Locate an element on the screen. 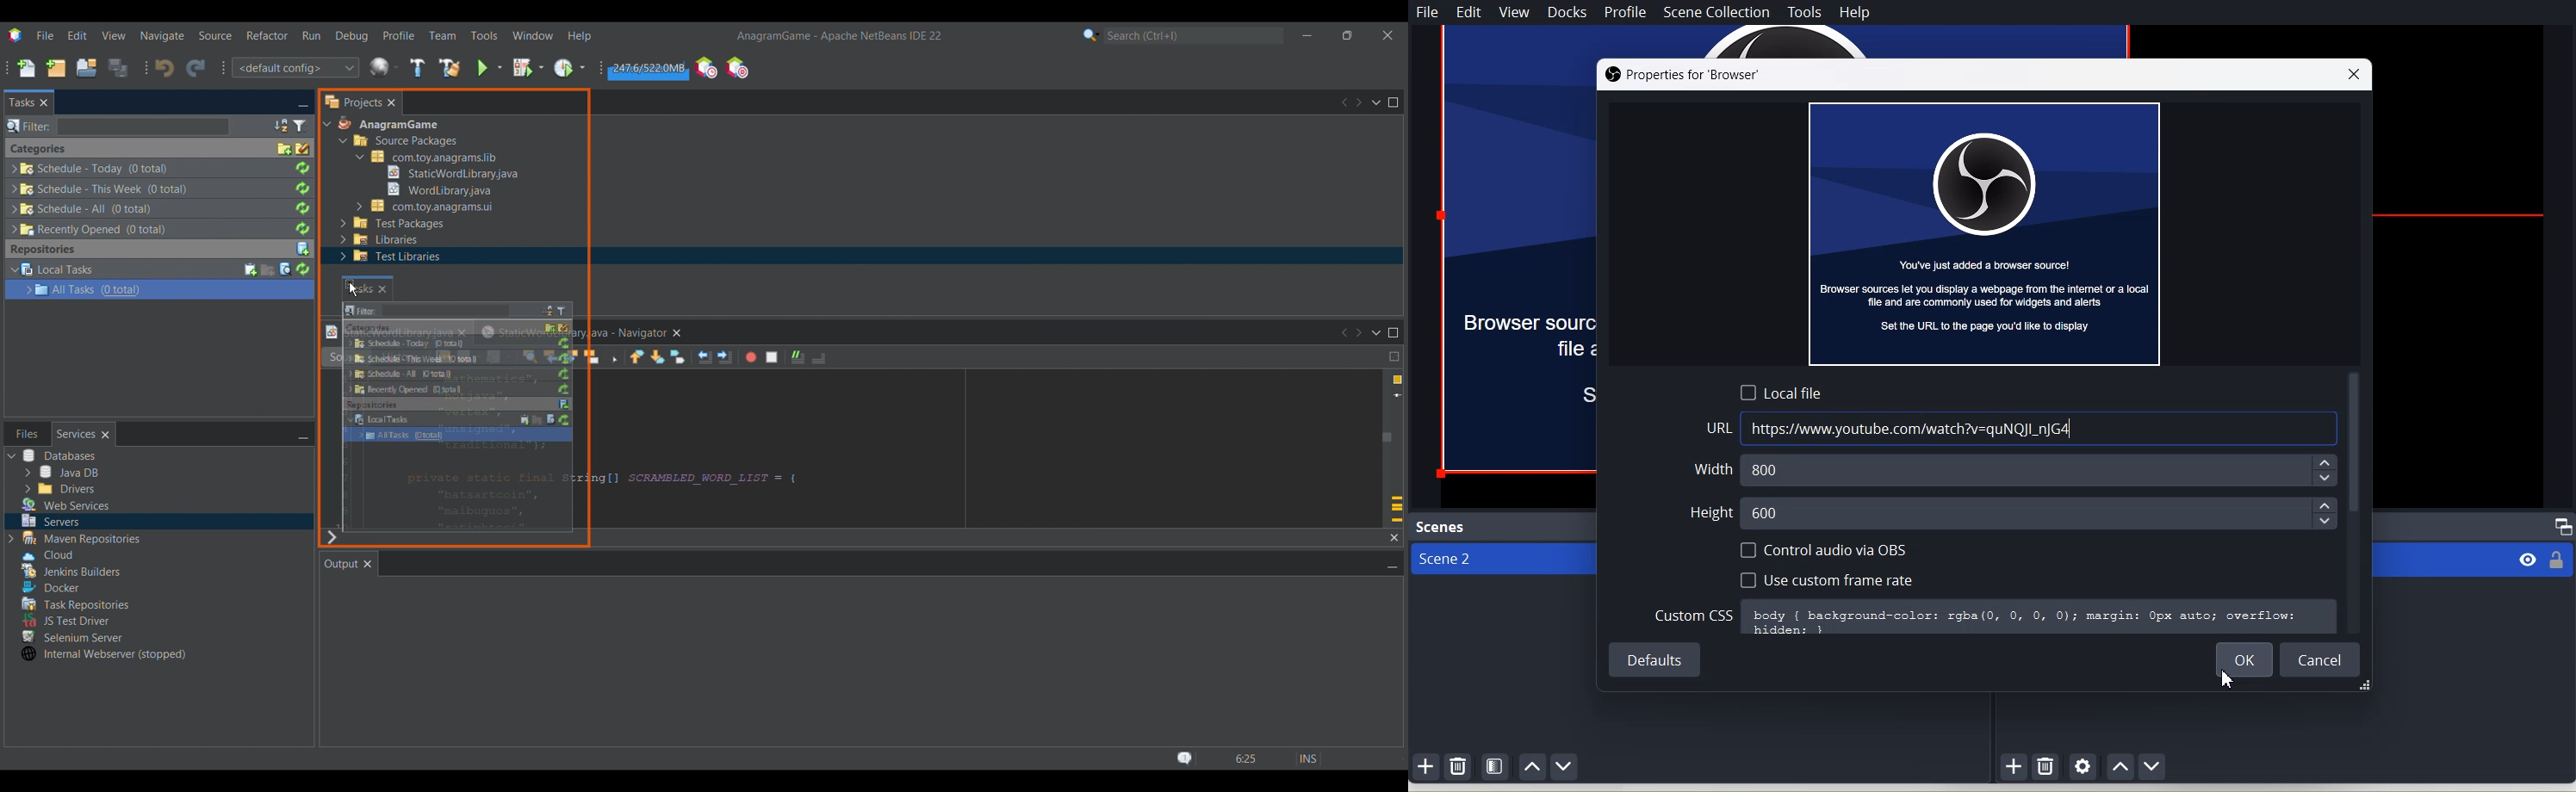 This screenshot has width=2576, height=812. Help is located at coordinates (1855, 12).